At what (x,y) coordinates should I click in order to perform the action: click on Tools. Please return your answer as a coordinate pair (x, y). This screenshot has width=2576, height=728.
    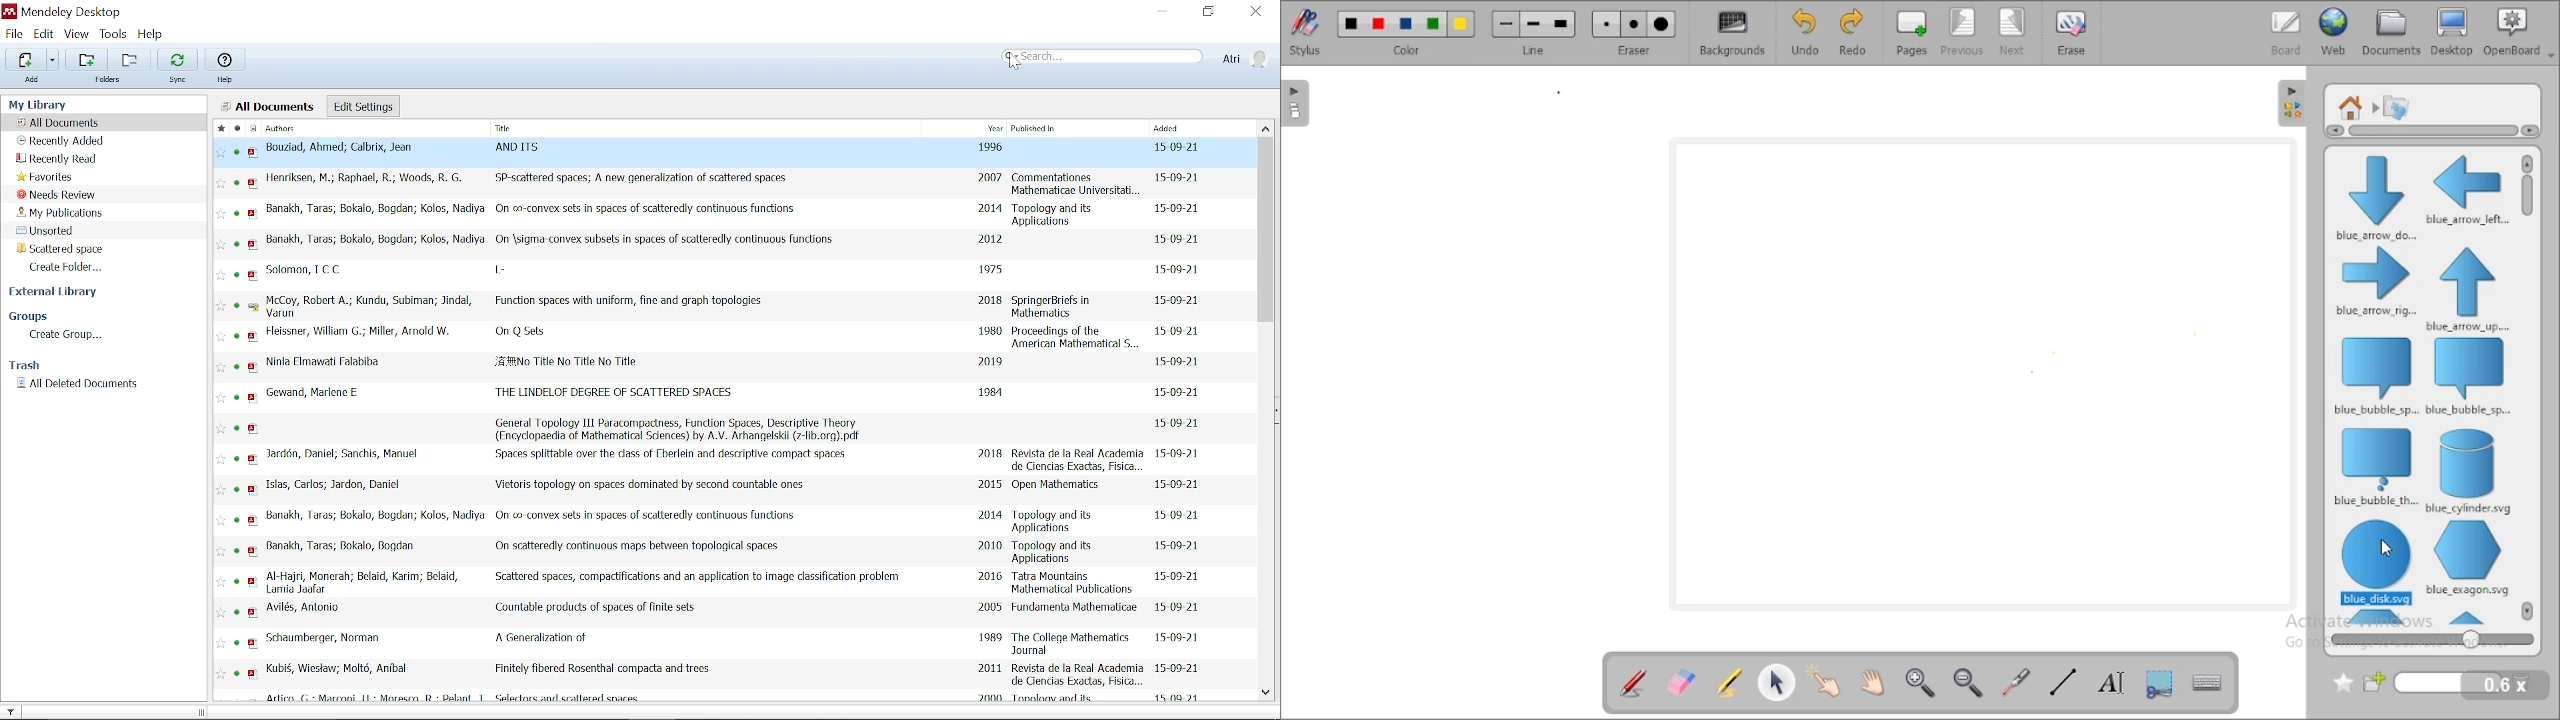
    Looking at the image, I should click on (115, 34).